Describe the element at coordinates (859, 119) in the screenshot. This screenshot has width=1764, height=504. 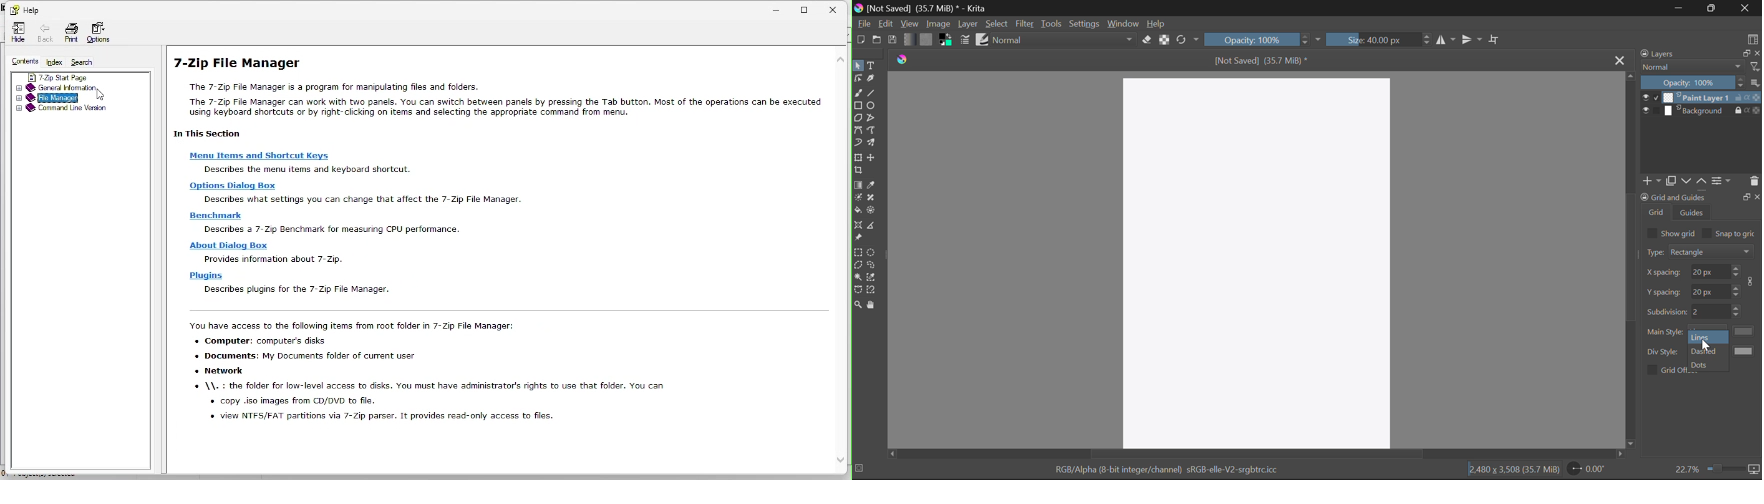
I see `Polygon` at that location.